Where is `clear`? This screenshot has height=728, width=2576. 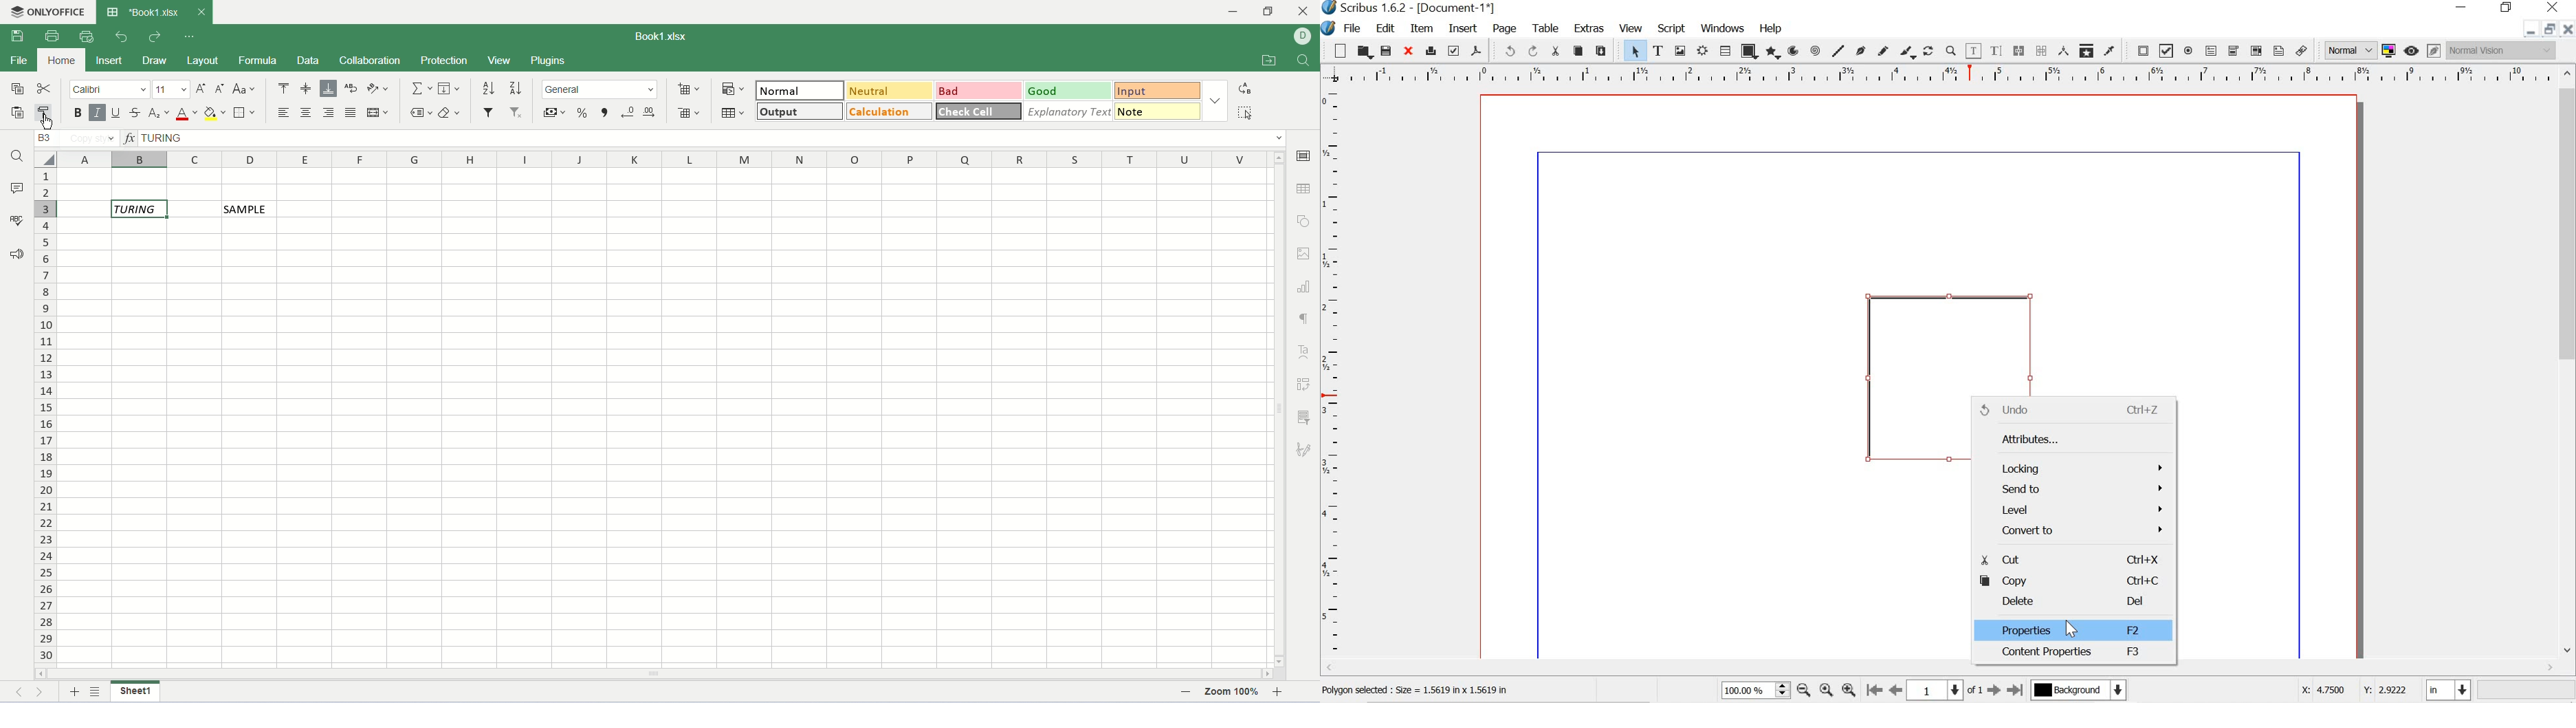 clear is located at coordinates (450, 113).